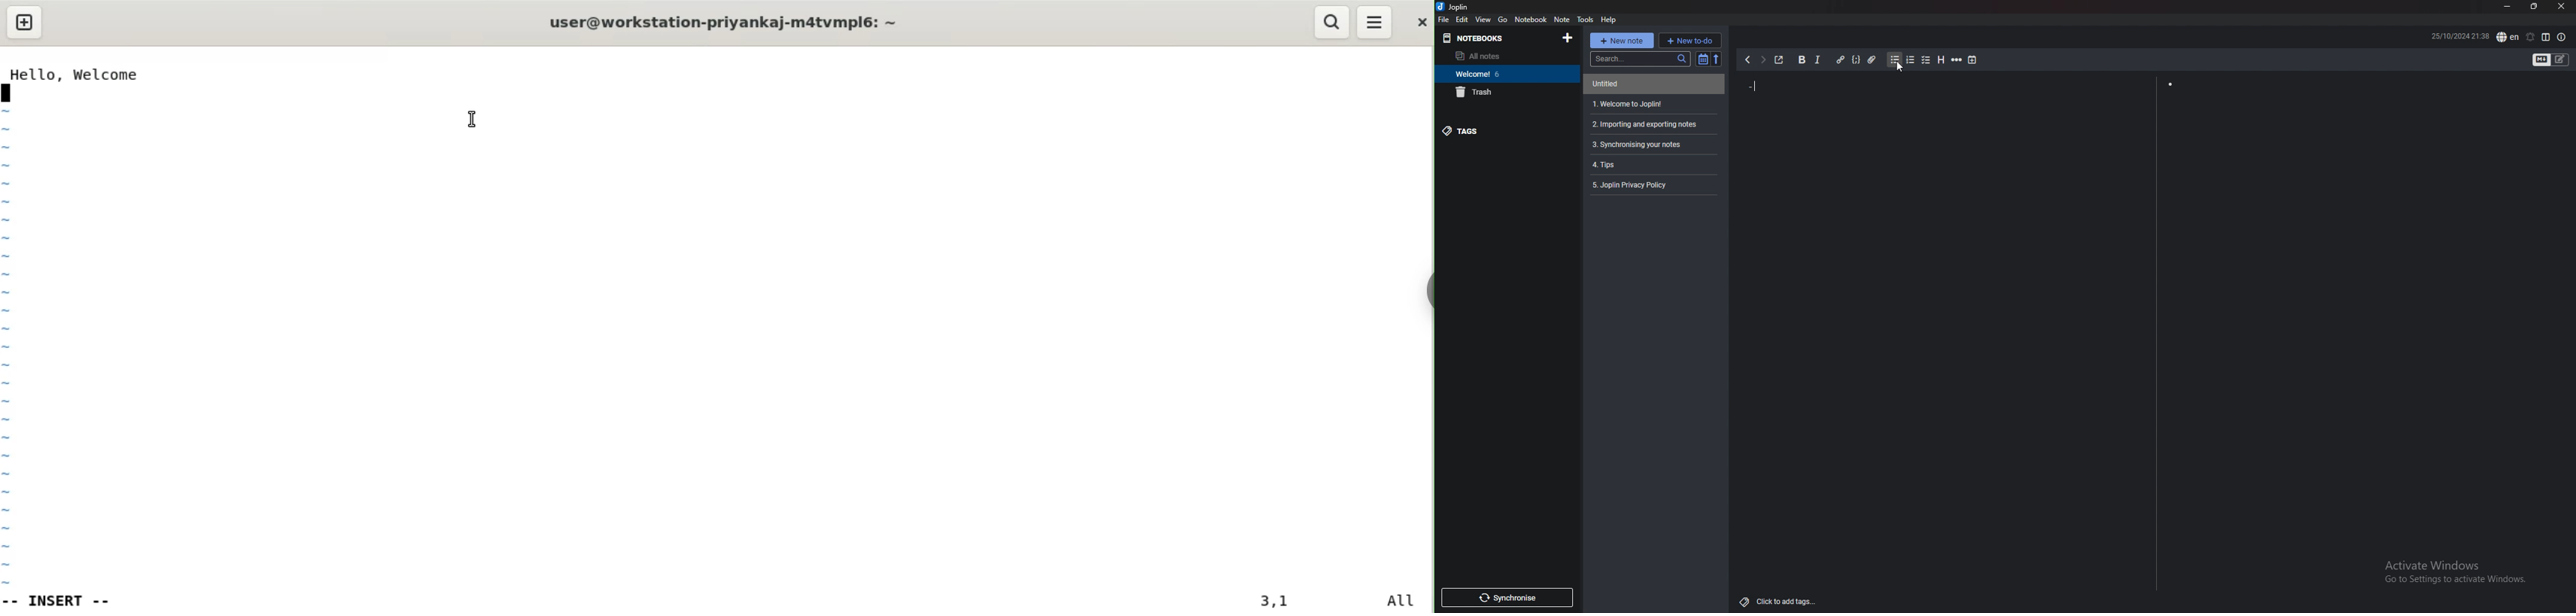  I want to click on Synchronising your notes, so click(1639, 146).